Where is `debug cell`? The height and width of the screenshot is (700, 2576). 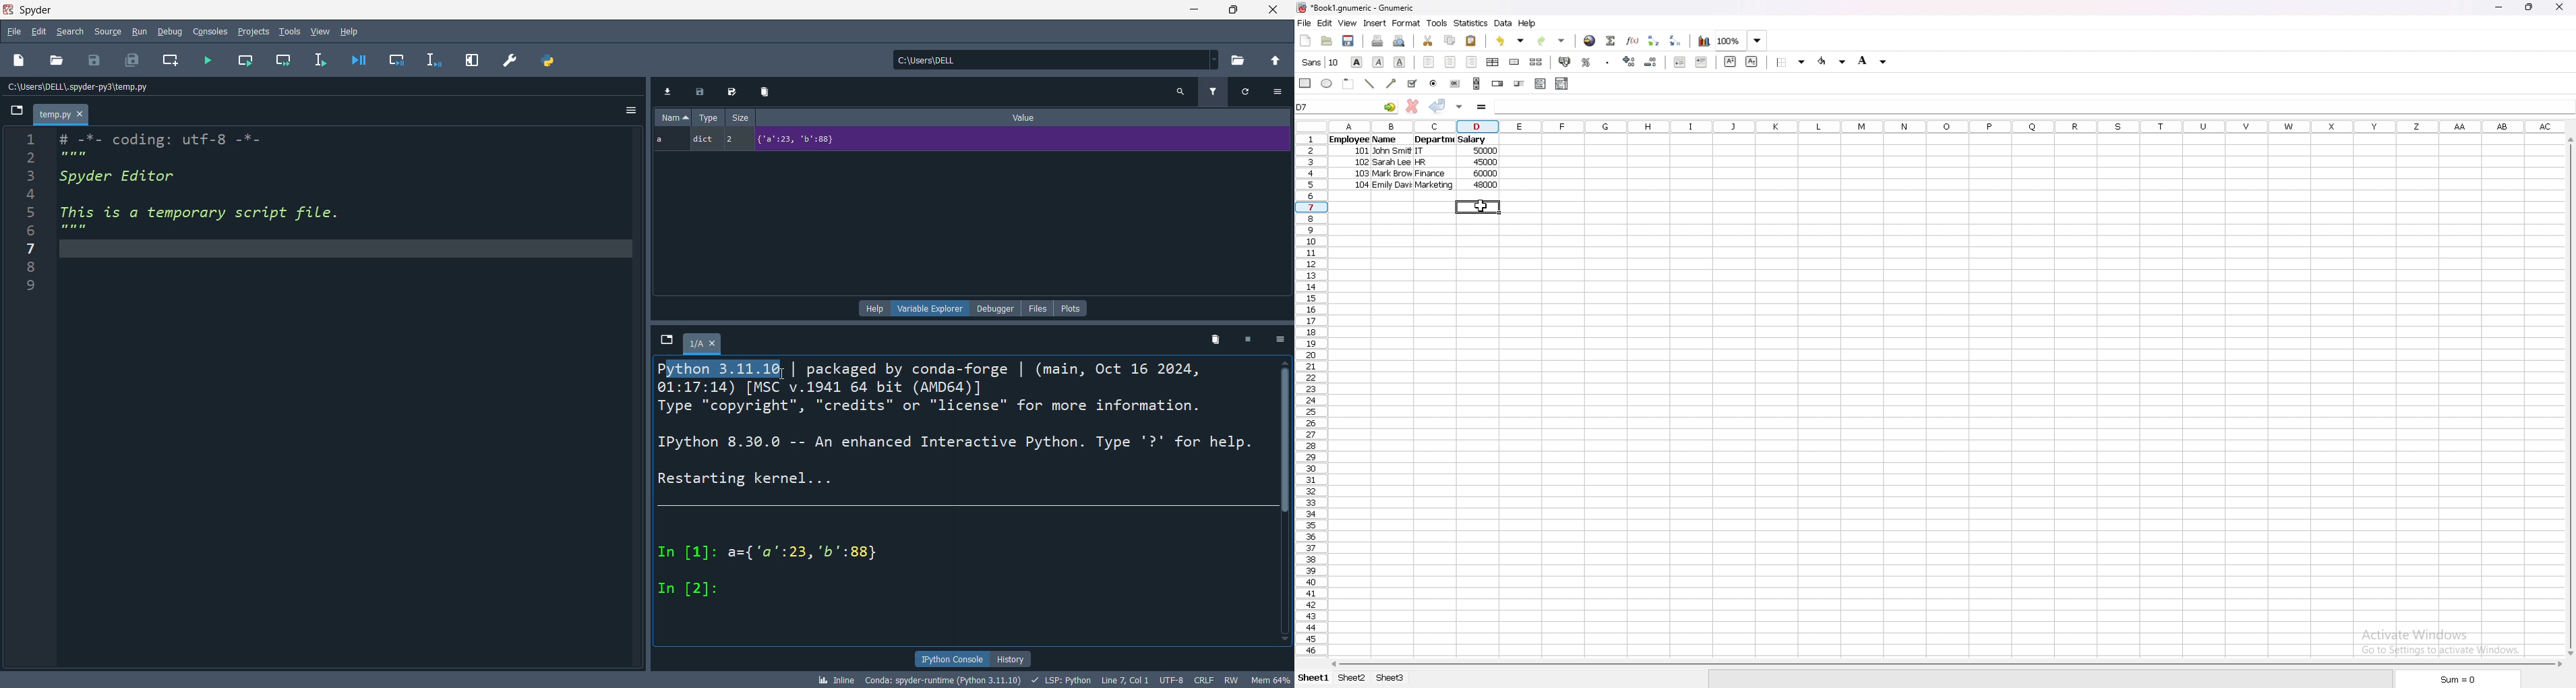
debug cell is located at coordinates (403, 59).